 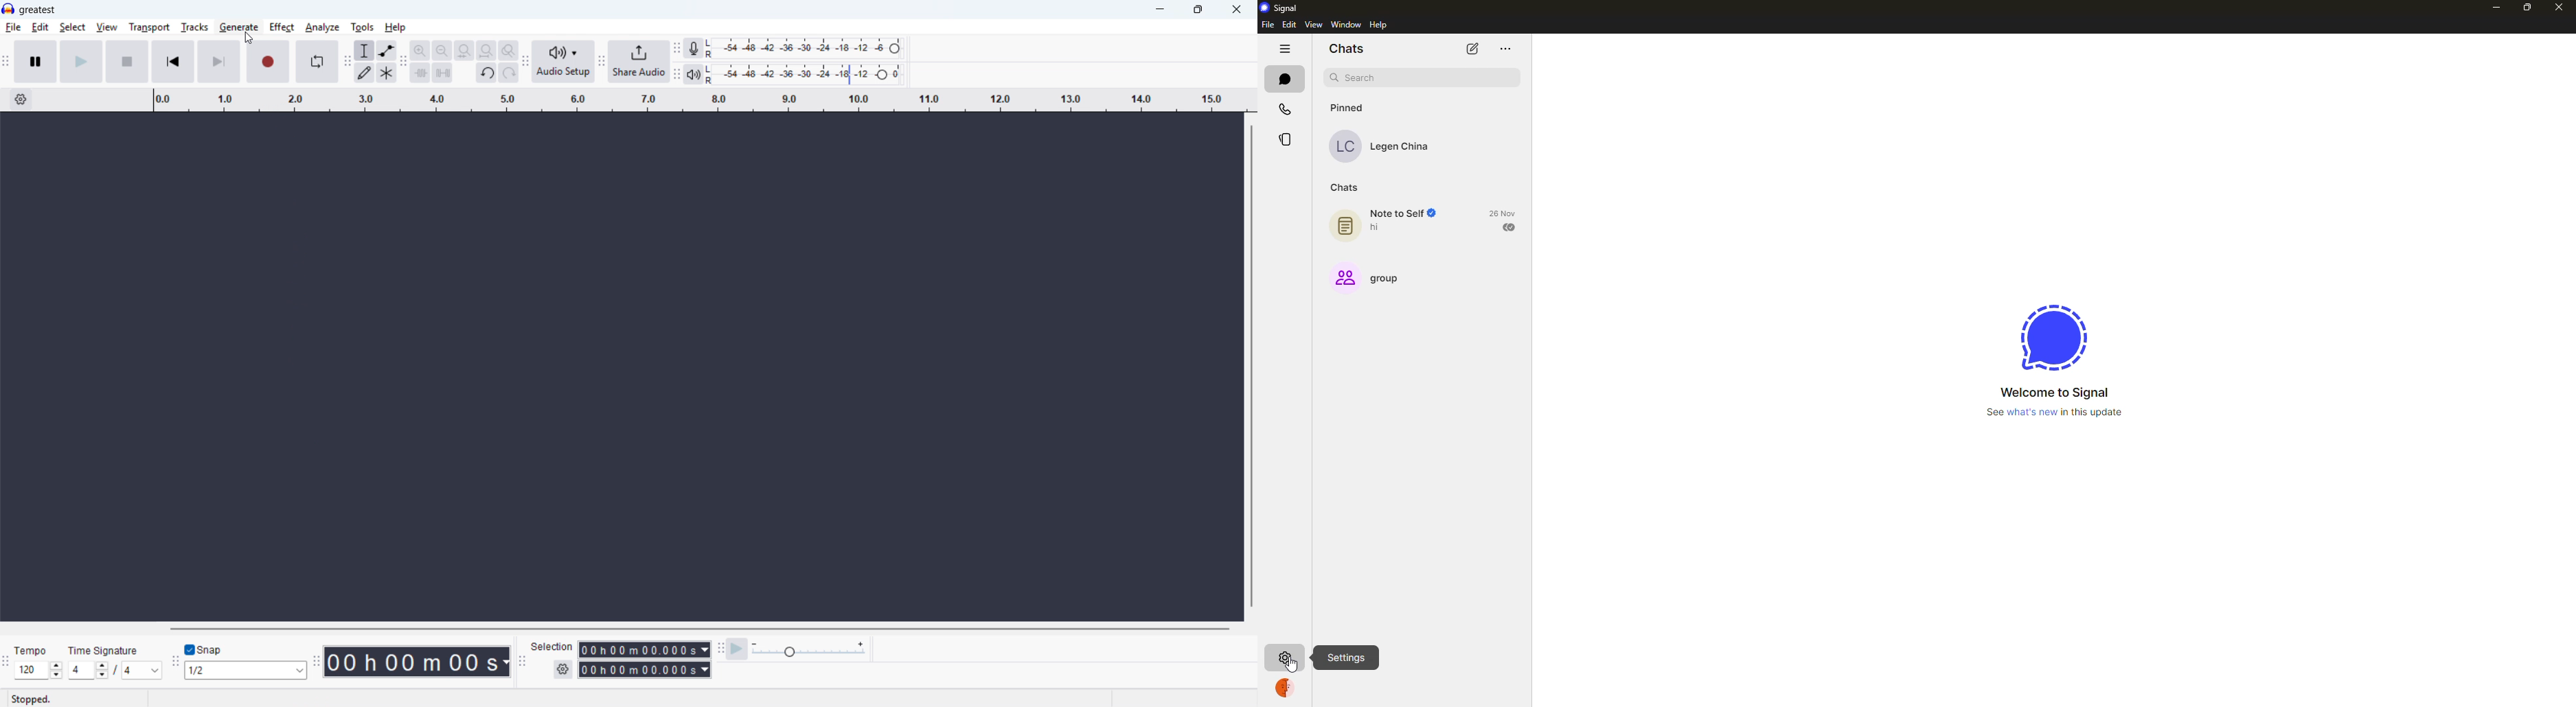 I want to click on search, so click(x=1358, y=78).